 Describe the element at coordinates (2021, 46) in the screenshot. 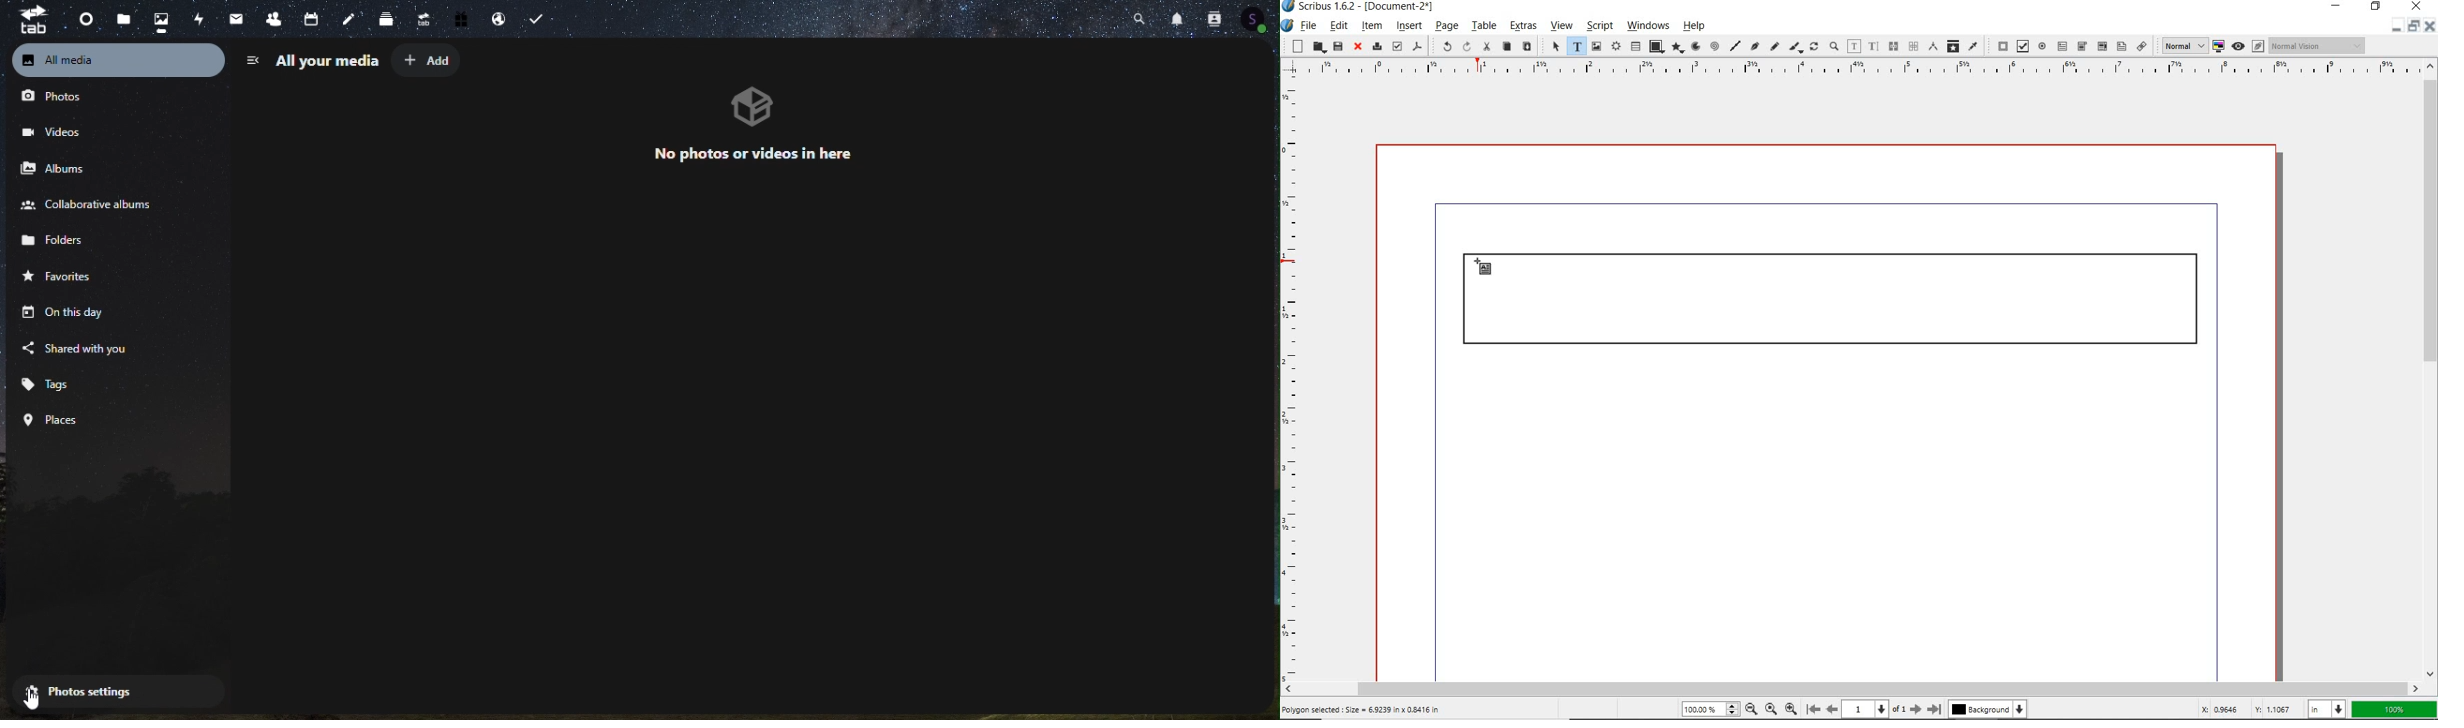

I see `pdf check box` at that location.